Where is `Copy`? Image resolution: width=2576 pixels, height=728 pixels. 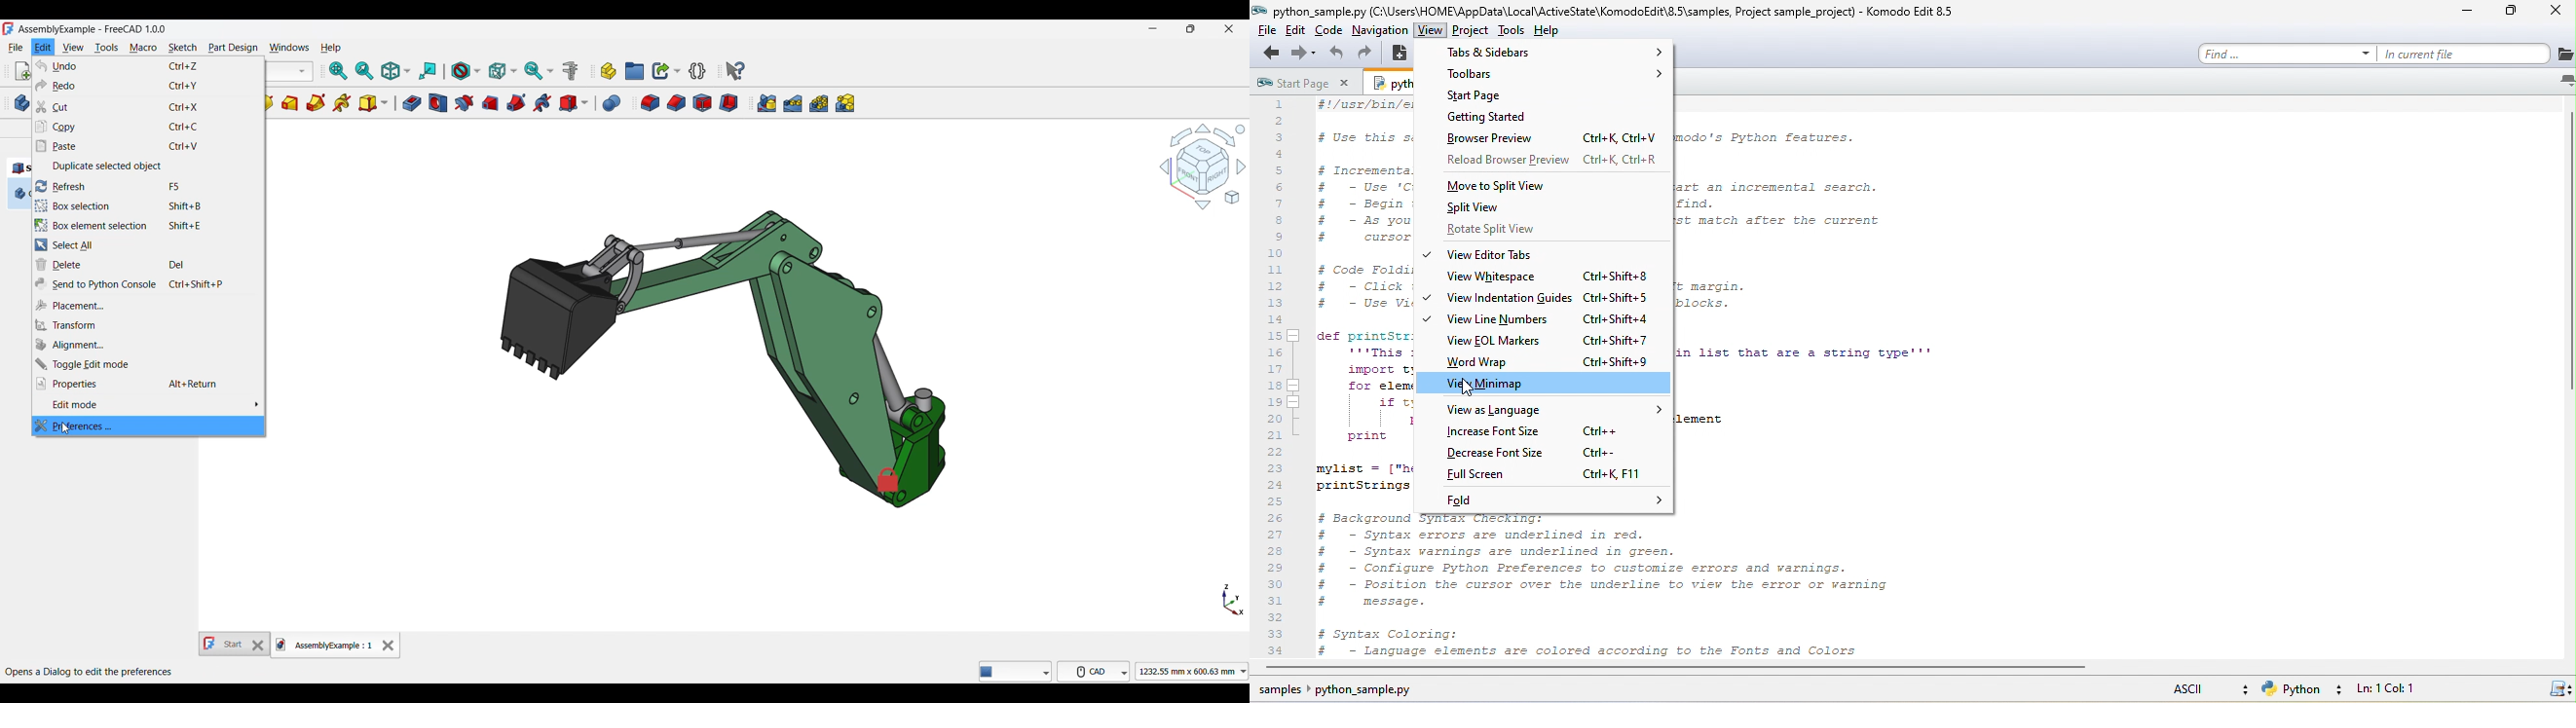 Copy is located at coordinates (148, 127).